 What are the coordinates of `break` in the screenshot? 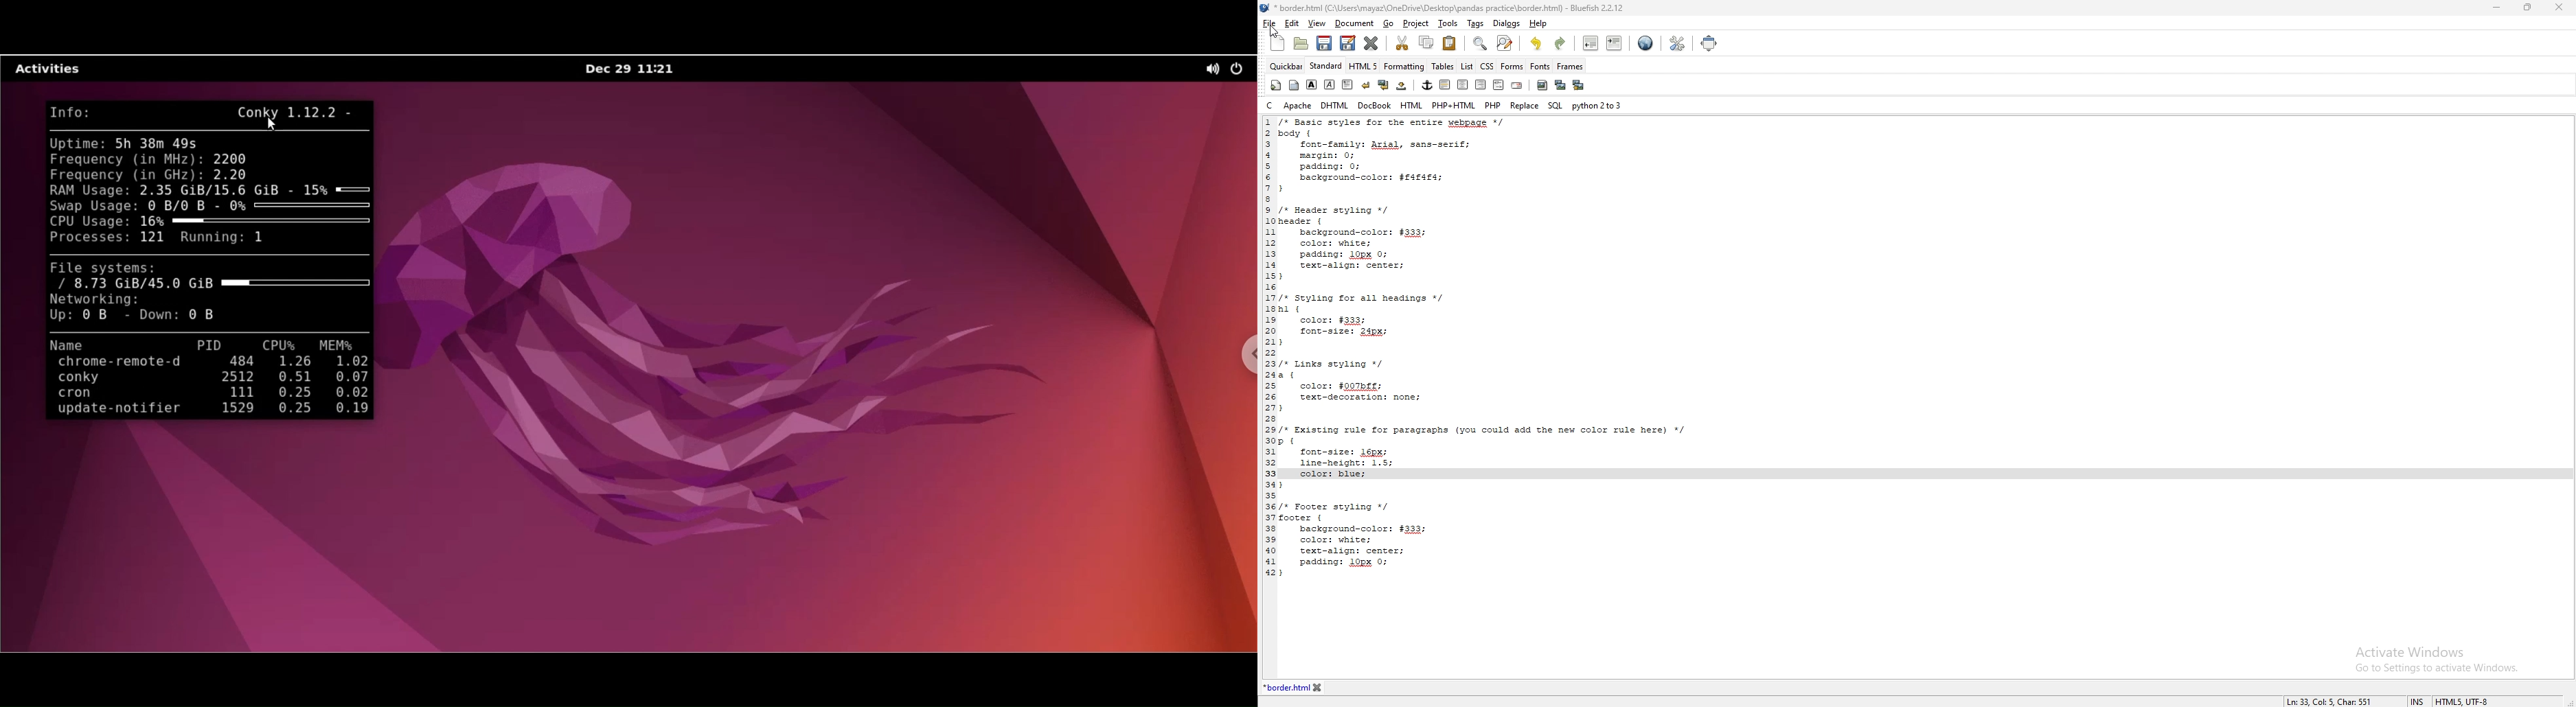 It's located at (1366, 85).